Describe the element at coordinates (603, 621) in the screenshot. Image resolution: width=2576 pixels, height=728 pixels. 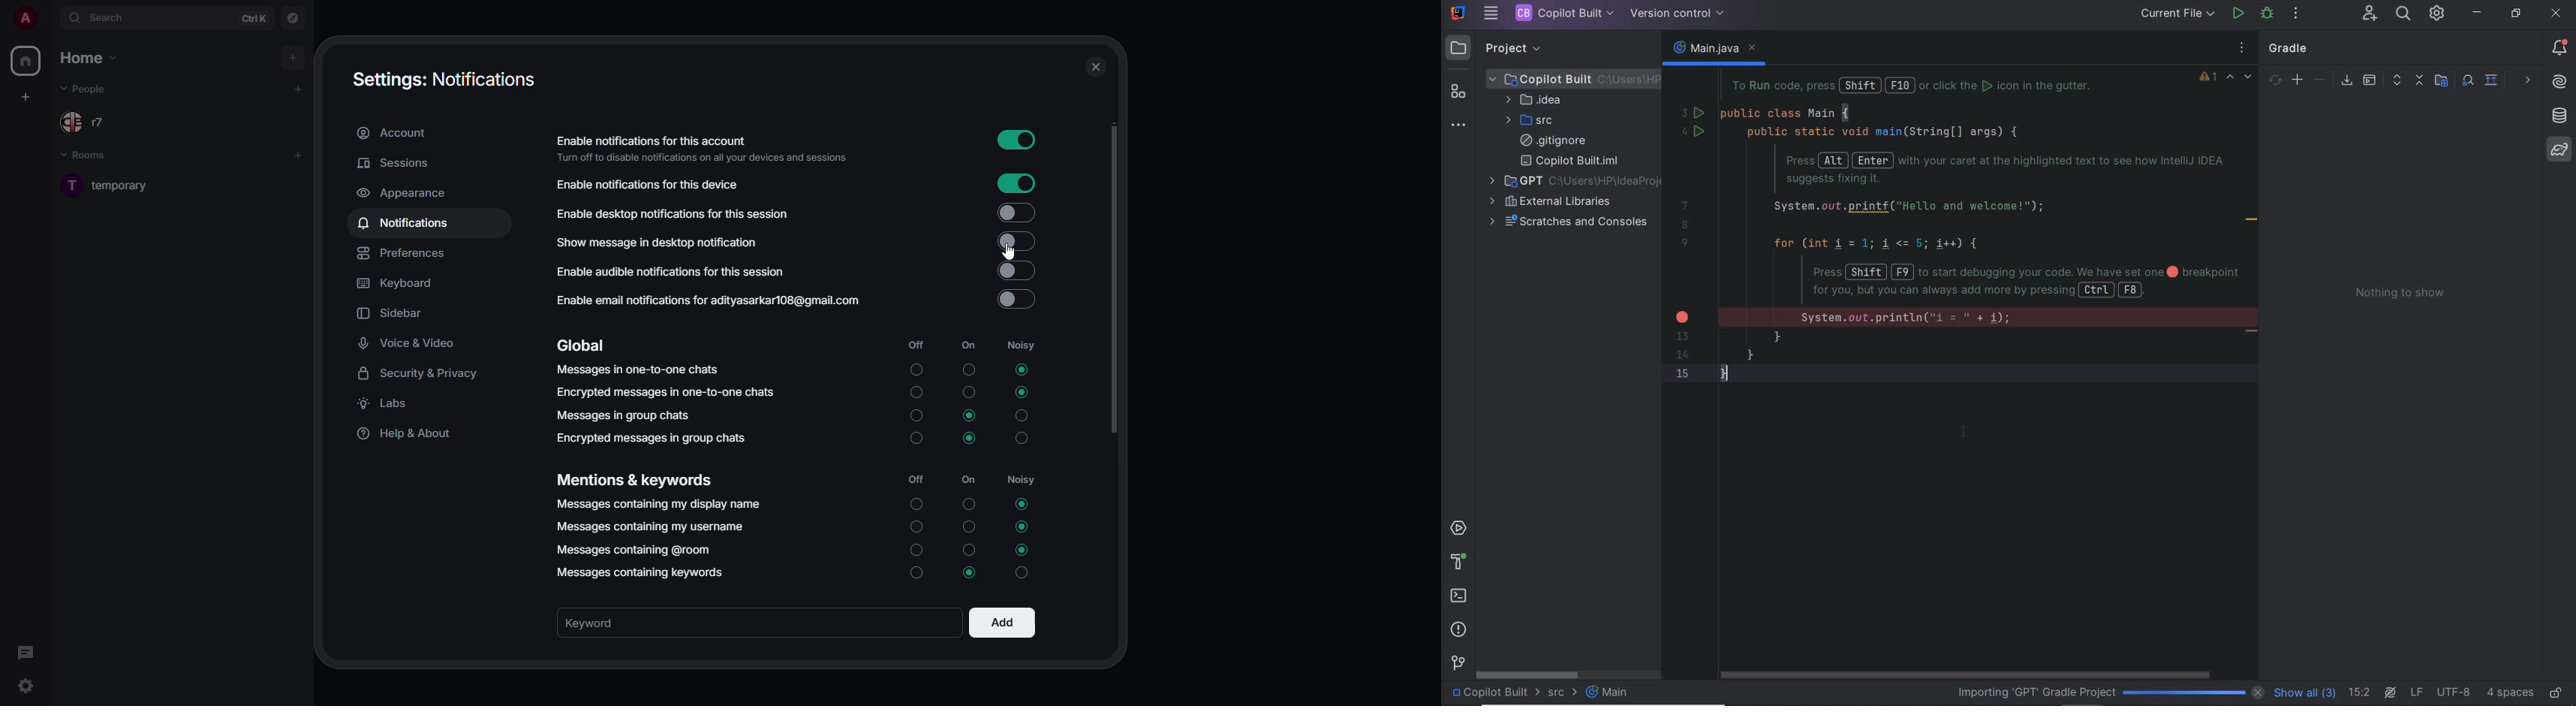
I see `keyword` at that location.